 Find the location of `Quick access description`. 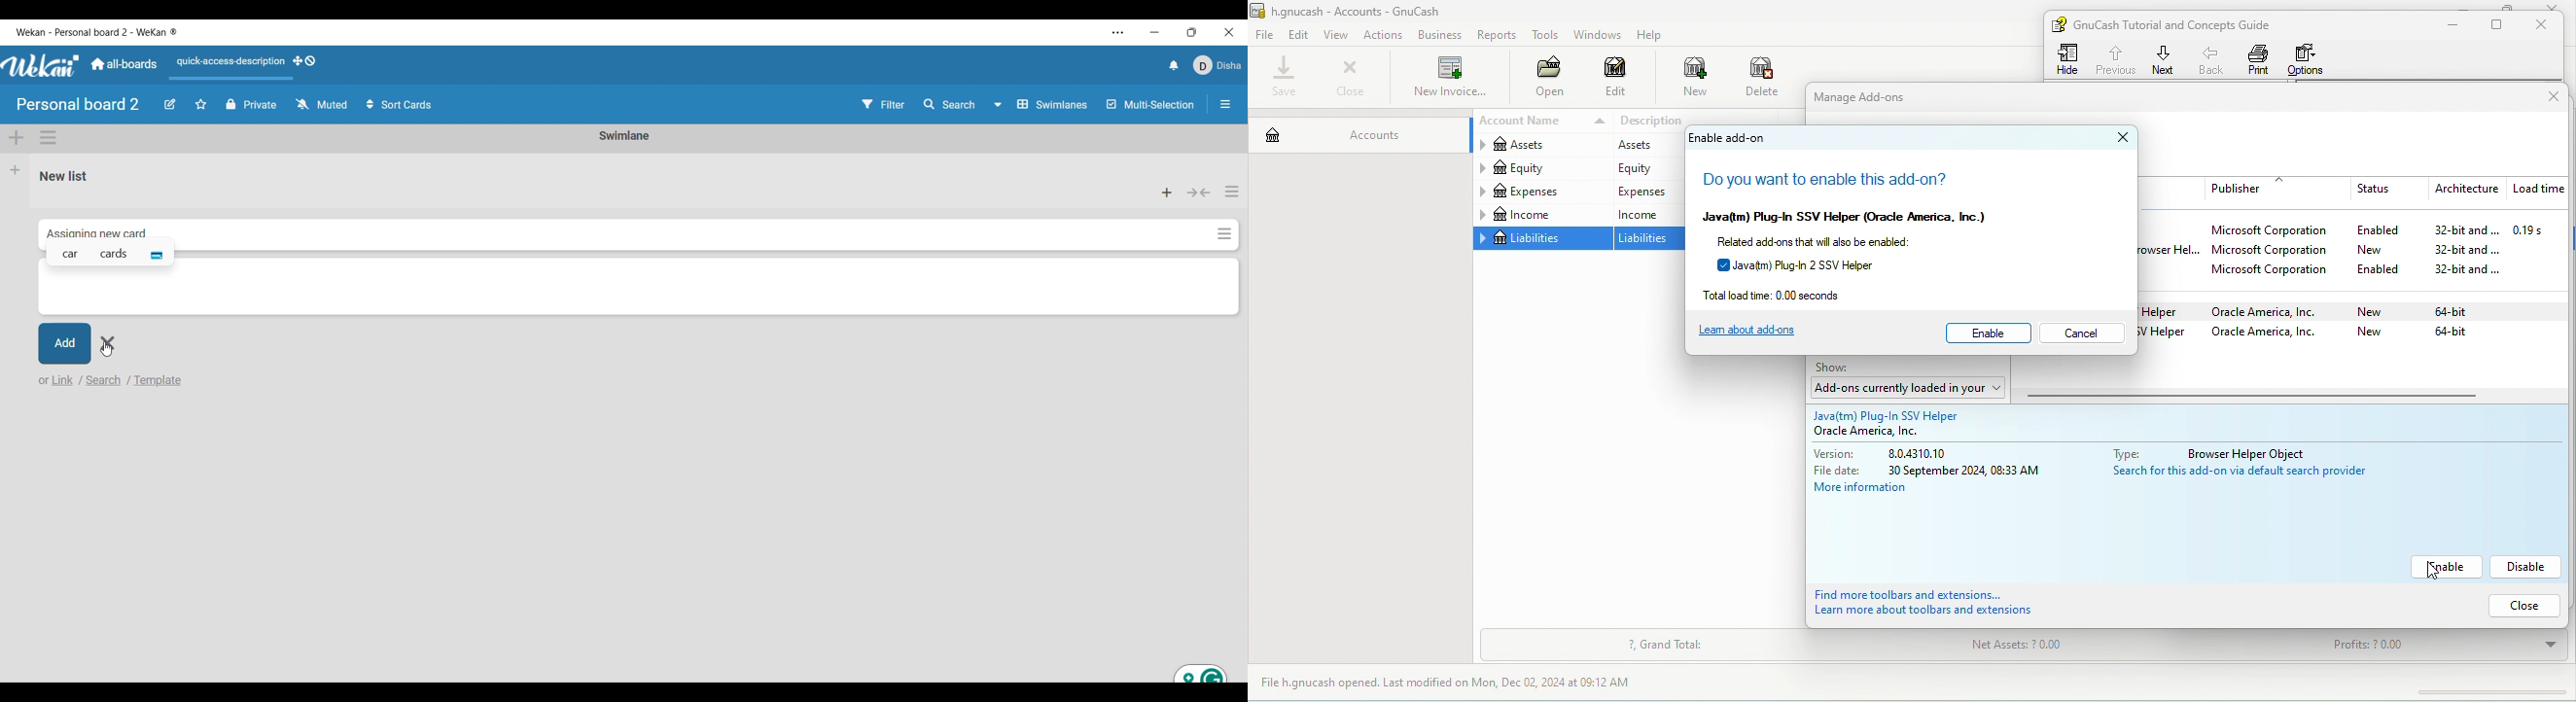

Quick access description is located at coordinates (228, 67).